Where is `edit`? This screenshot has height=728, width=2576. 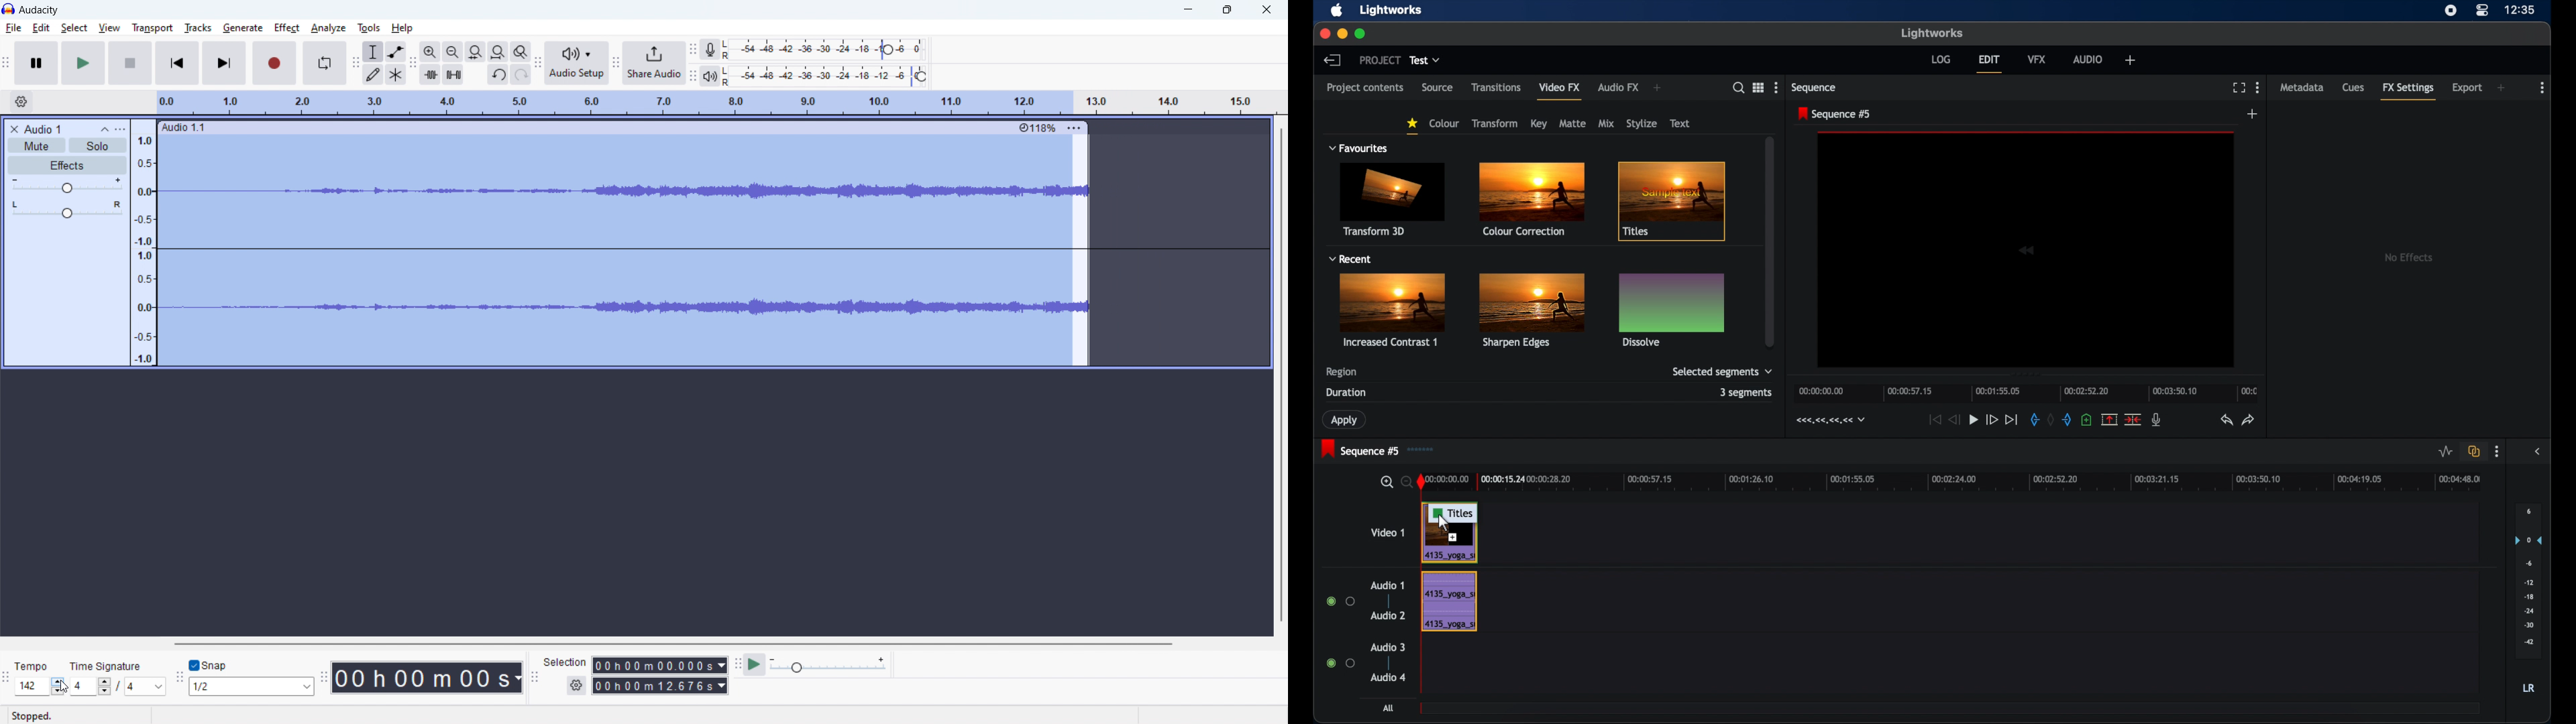 edit is located at coordinates (42, 28).